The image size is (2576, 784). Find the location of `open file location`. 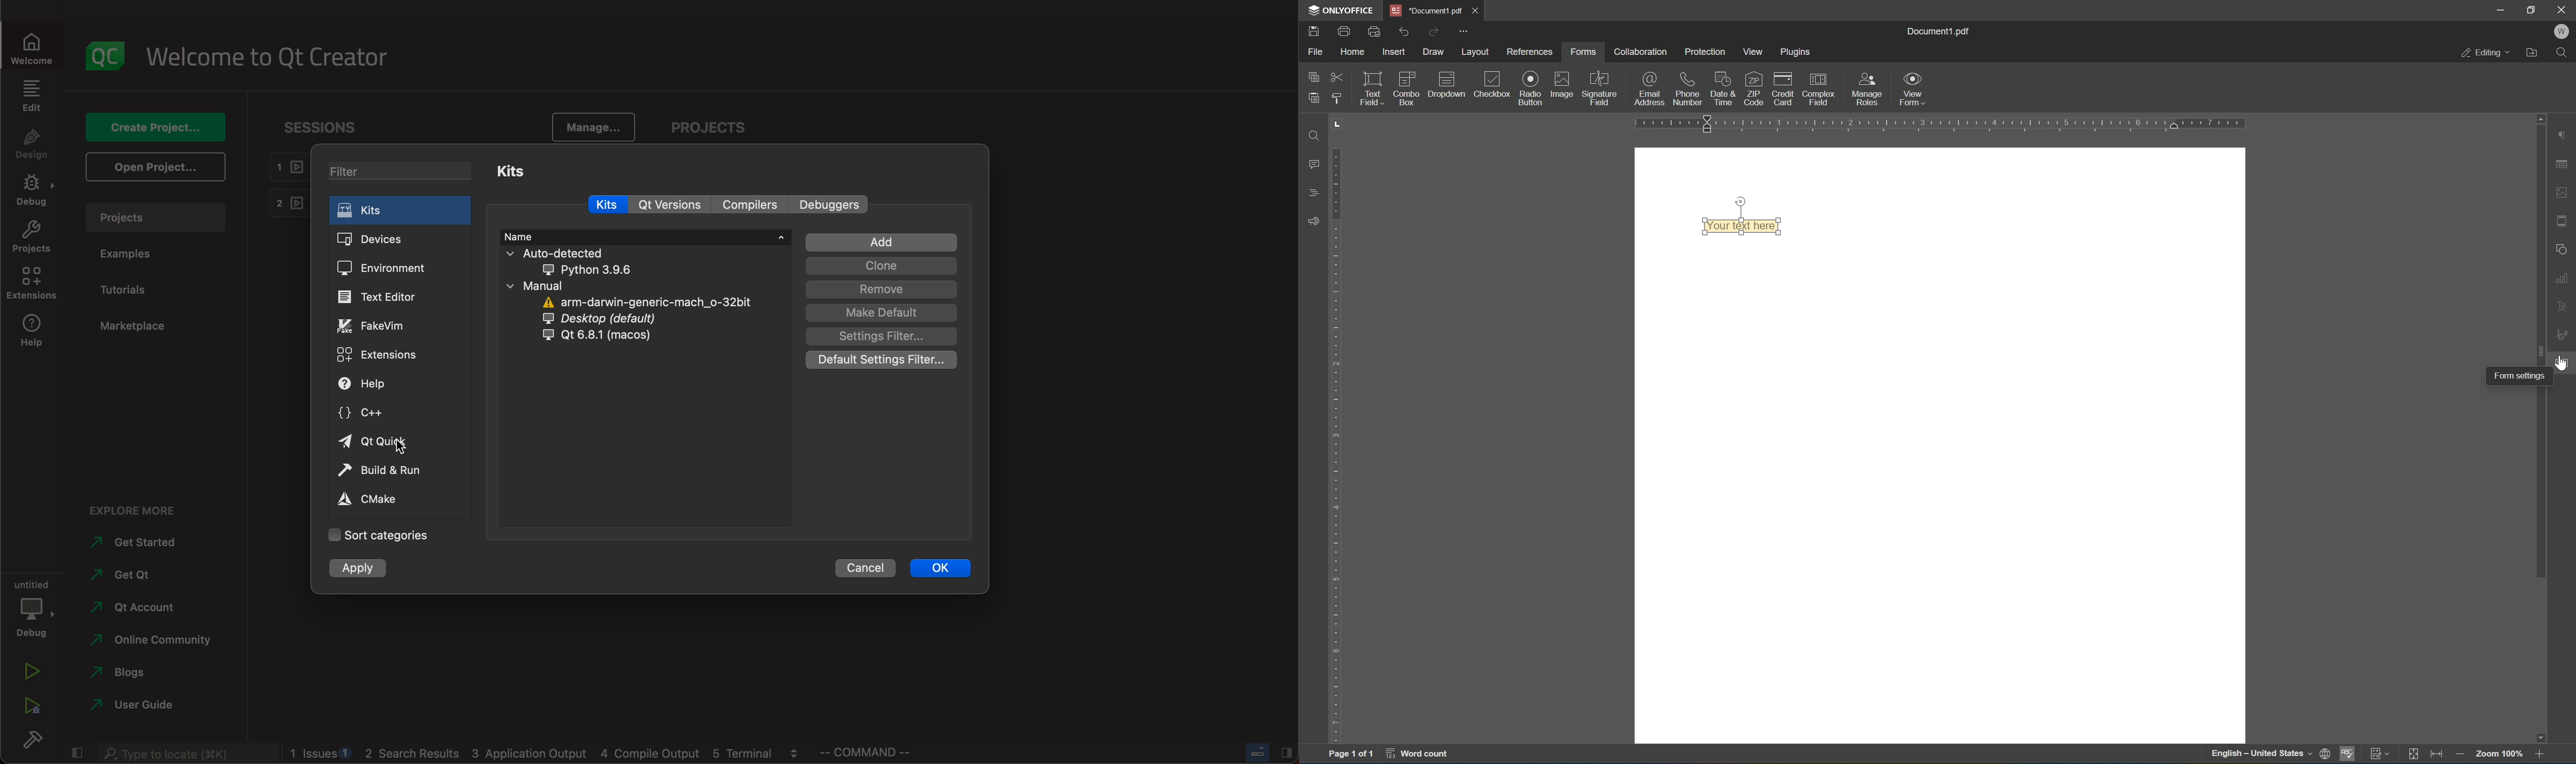

open file location is located at coordinates (2535, 51).